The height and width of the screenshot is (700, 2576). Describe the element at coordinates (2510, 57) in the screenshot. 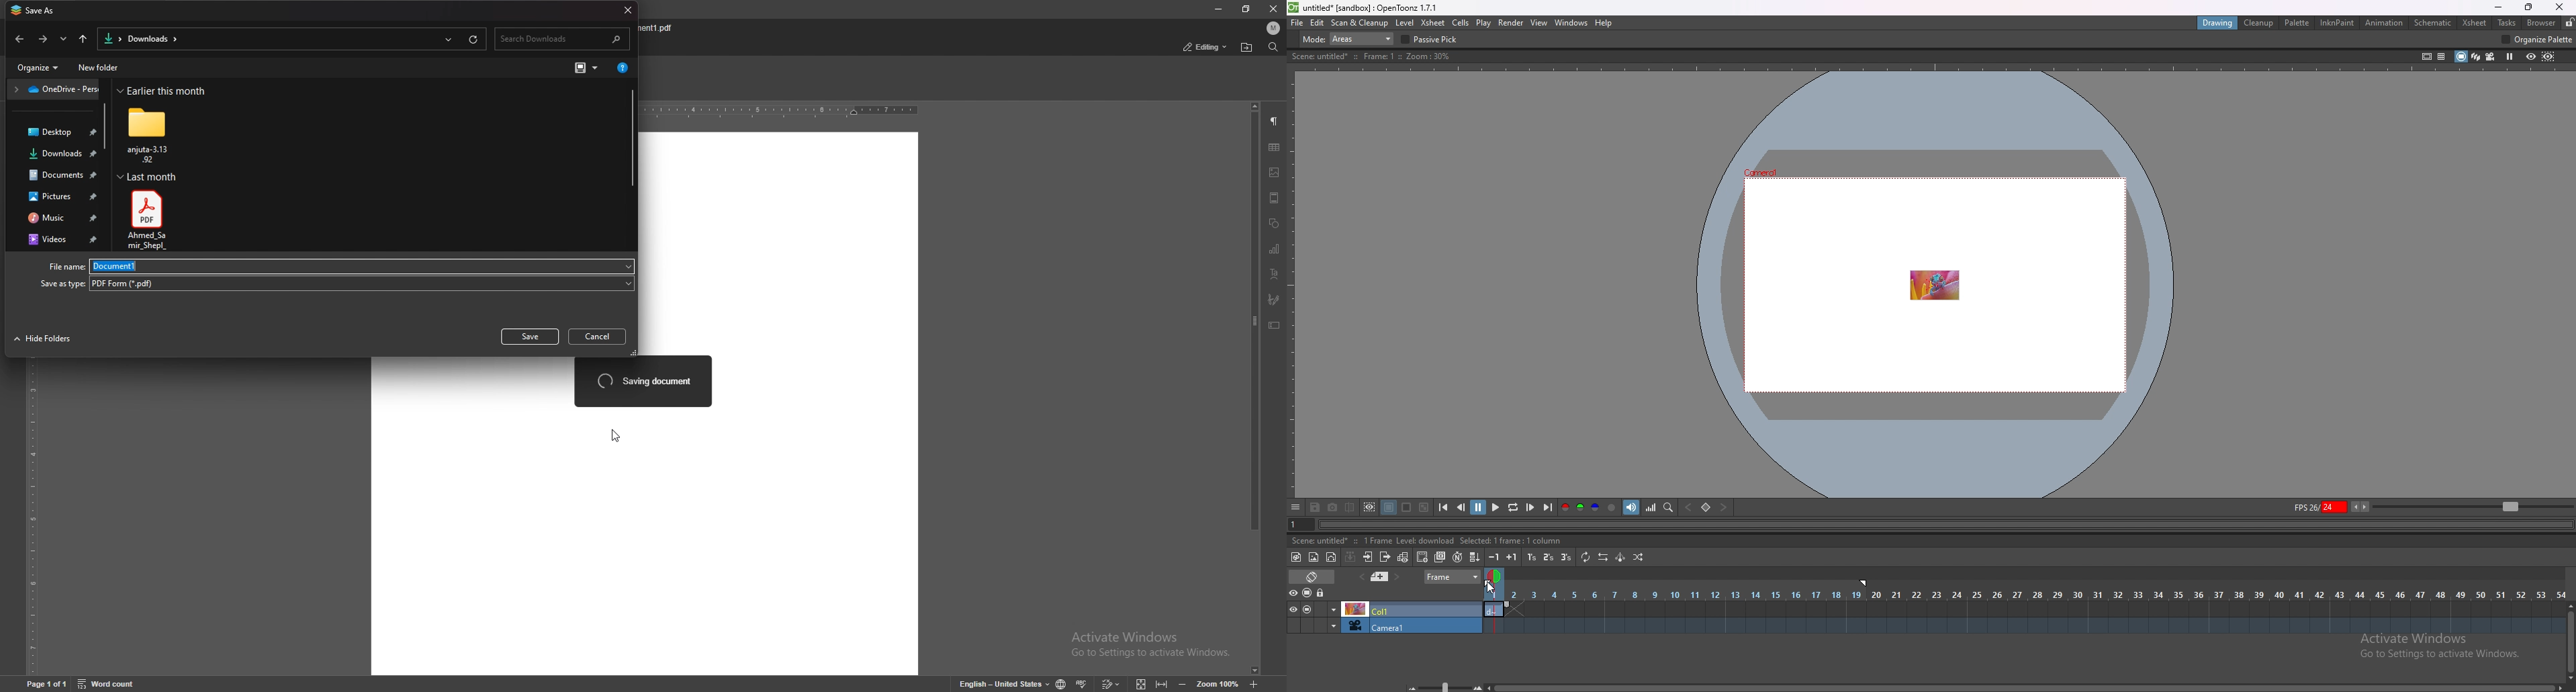

I see `freeze` at that location.